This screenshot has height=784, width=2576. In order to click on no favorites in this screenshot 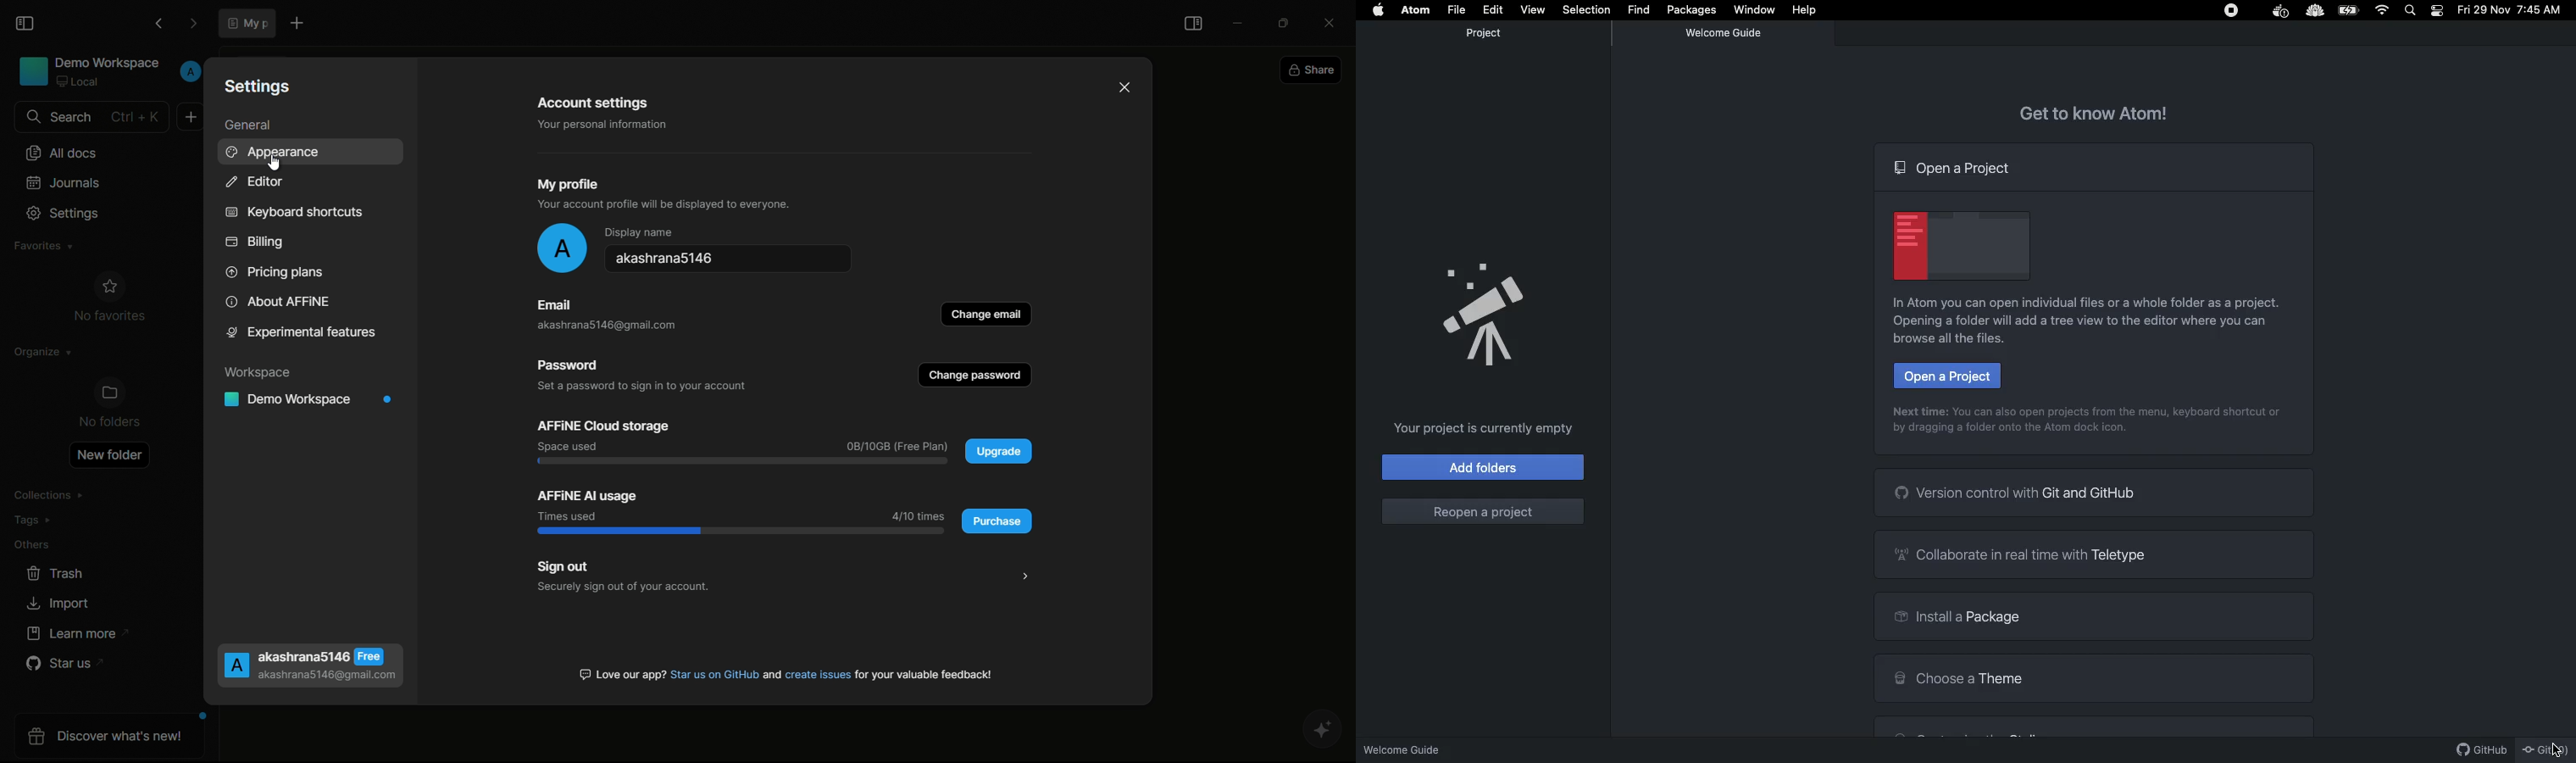, I will do `click(109, 300)`.